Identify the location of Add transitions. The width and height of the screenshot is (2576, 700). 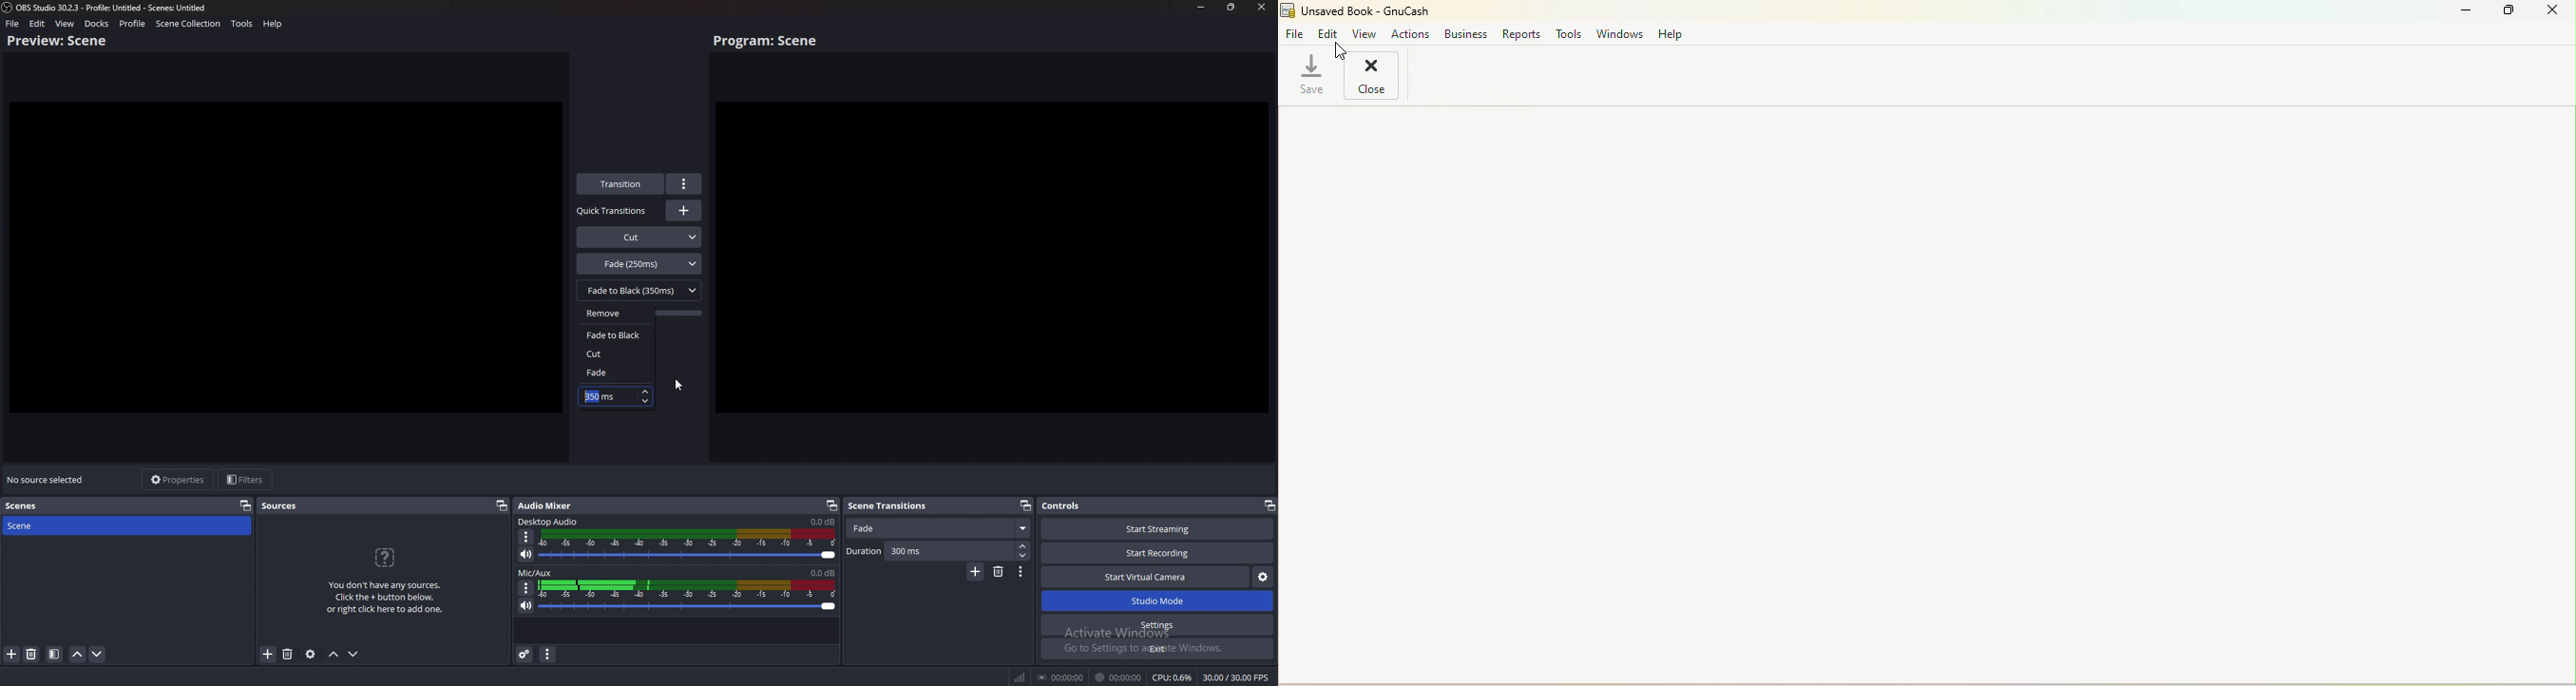
(684, 210).